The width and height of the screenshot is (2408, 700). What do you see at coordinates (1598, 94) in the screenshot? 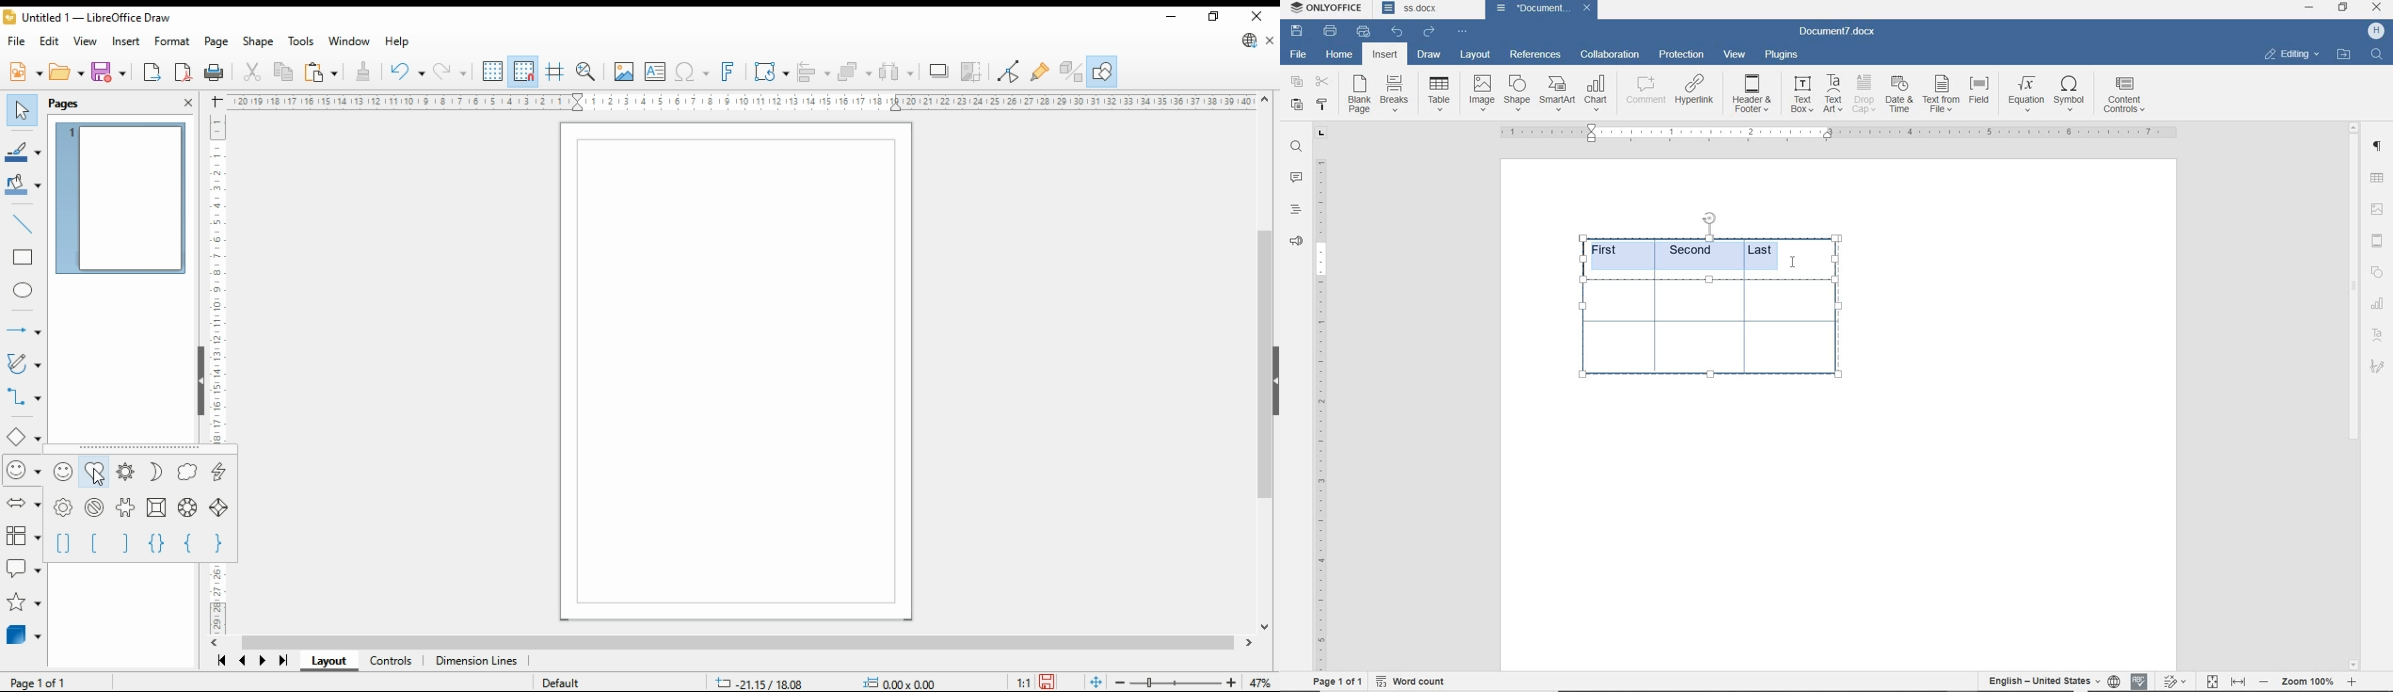
I see `chart` at bounding box center [1598, 94].